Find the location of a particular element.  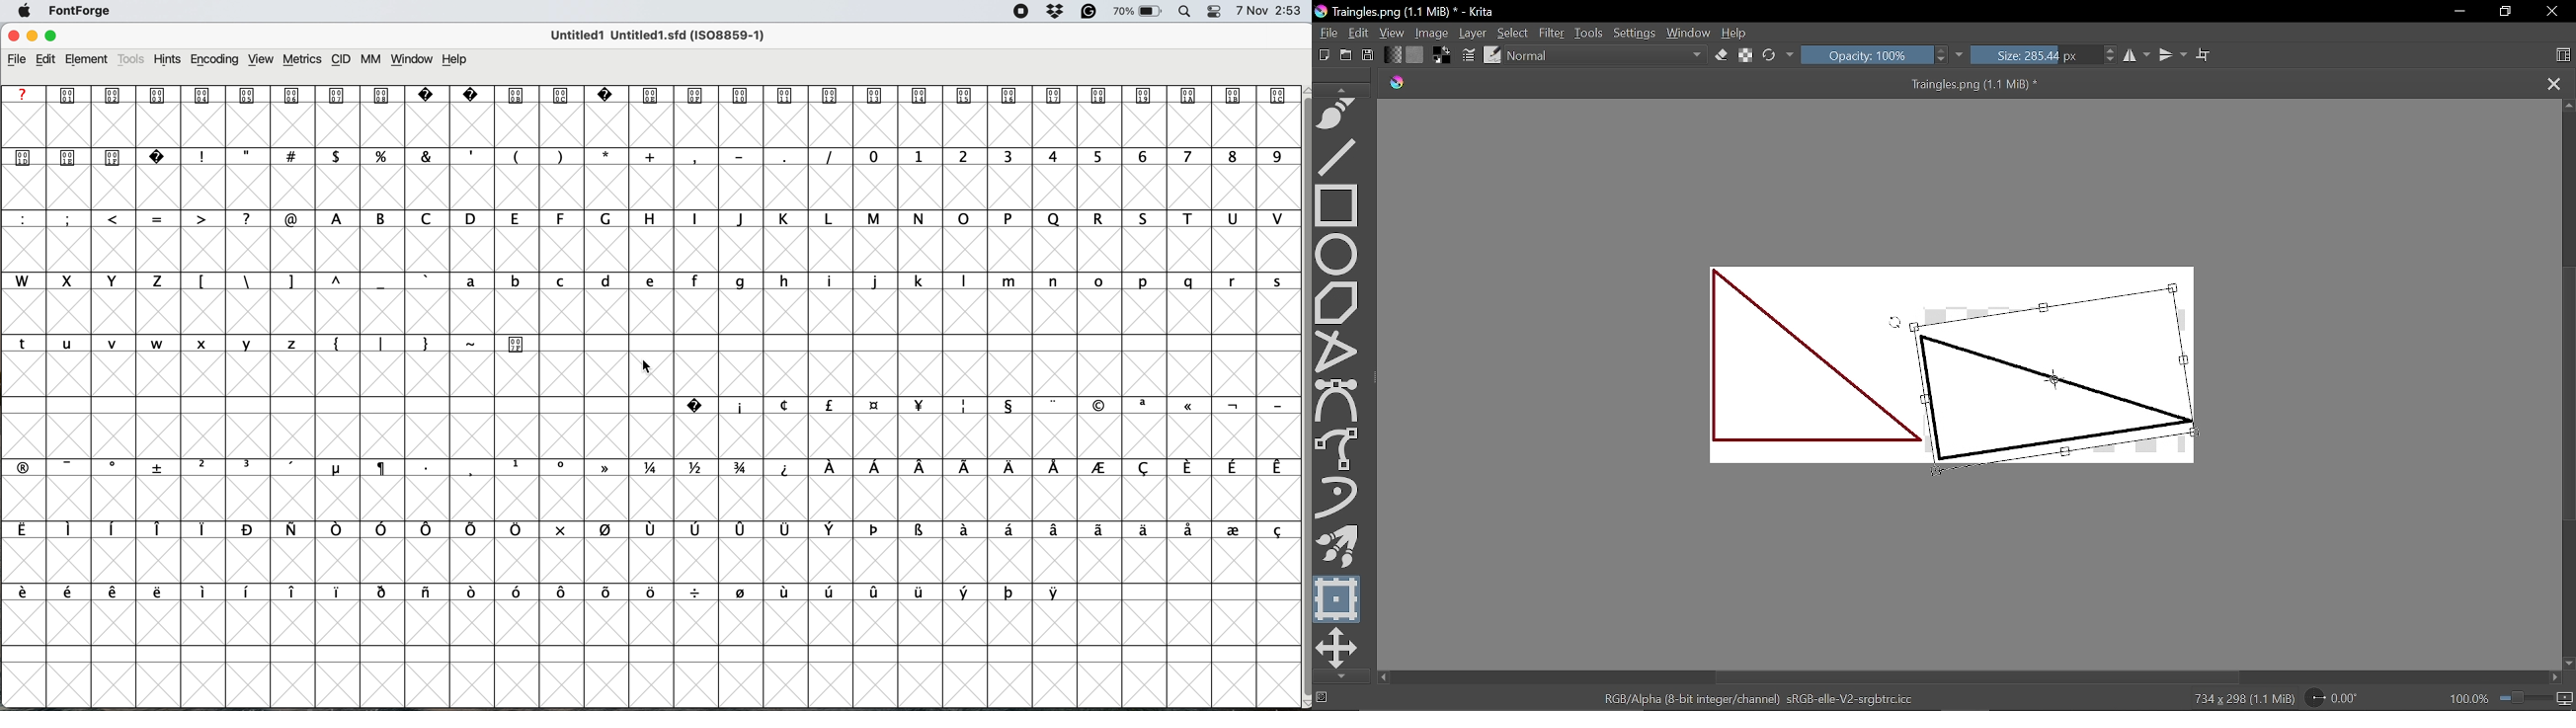

mm is located at coordinates (375, 60).